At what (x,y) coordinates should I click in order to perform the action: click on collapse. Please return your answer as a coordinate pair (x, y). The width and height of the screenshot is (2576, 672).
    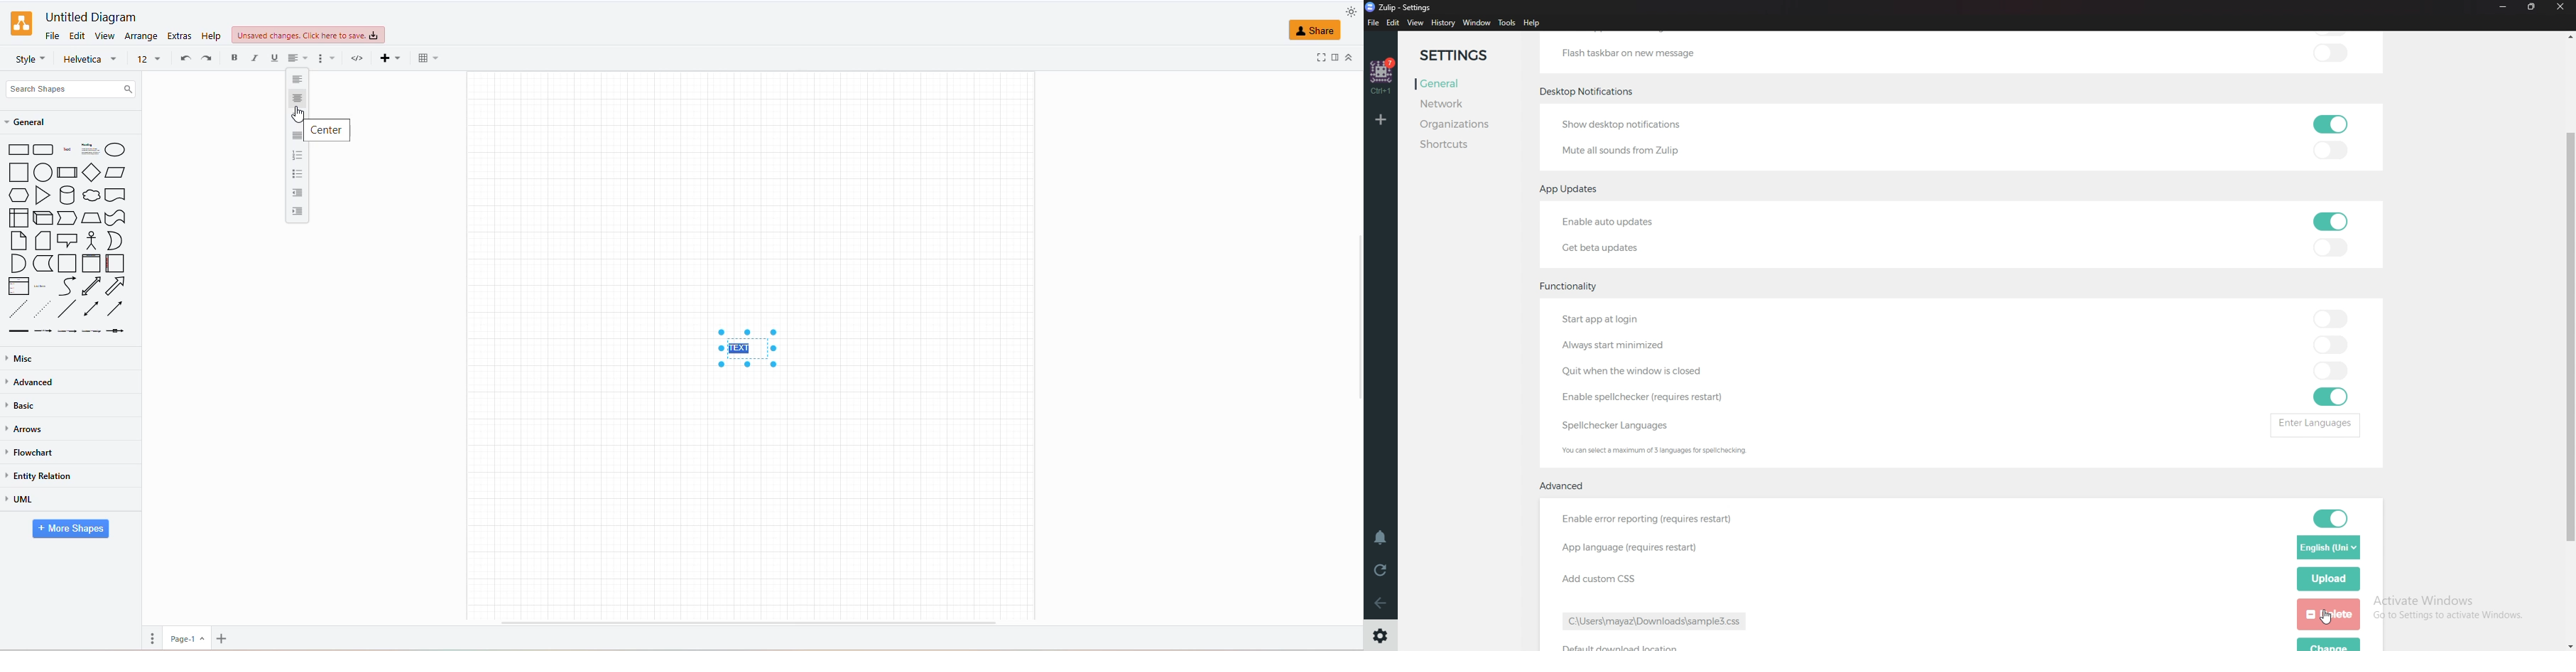
    Looking at the image, I should click on (1351, 56).